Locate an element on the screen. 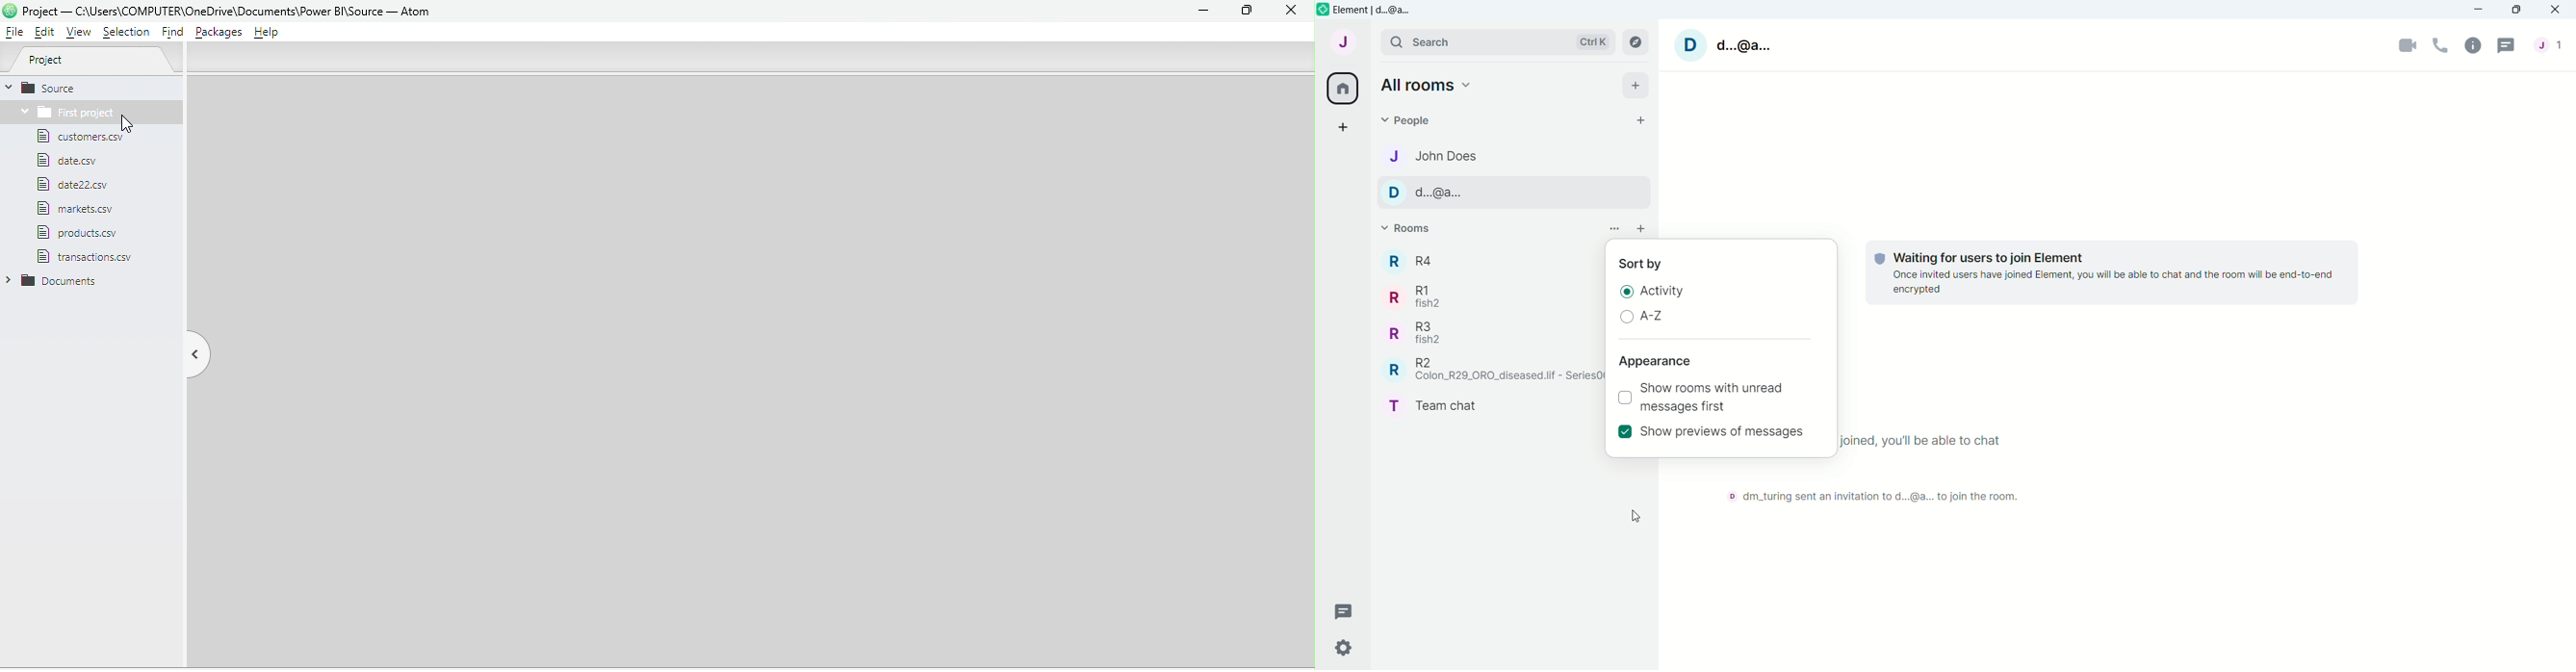 The height and width of the screenshot is (672, 2576). Close is located at coordinates (2556, 9).